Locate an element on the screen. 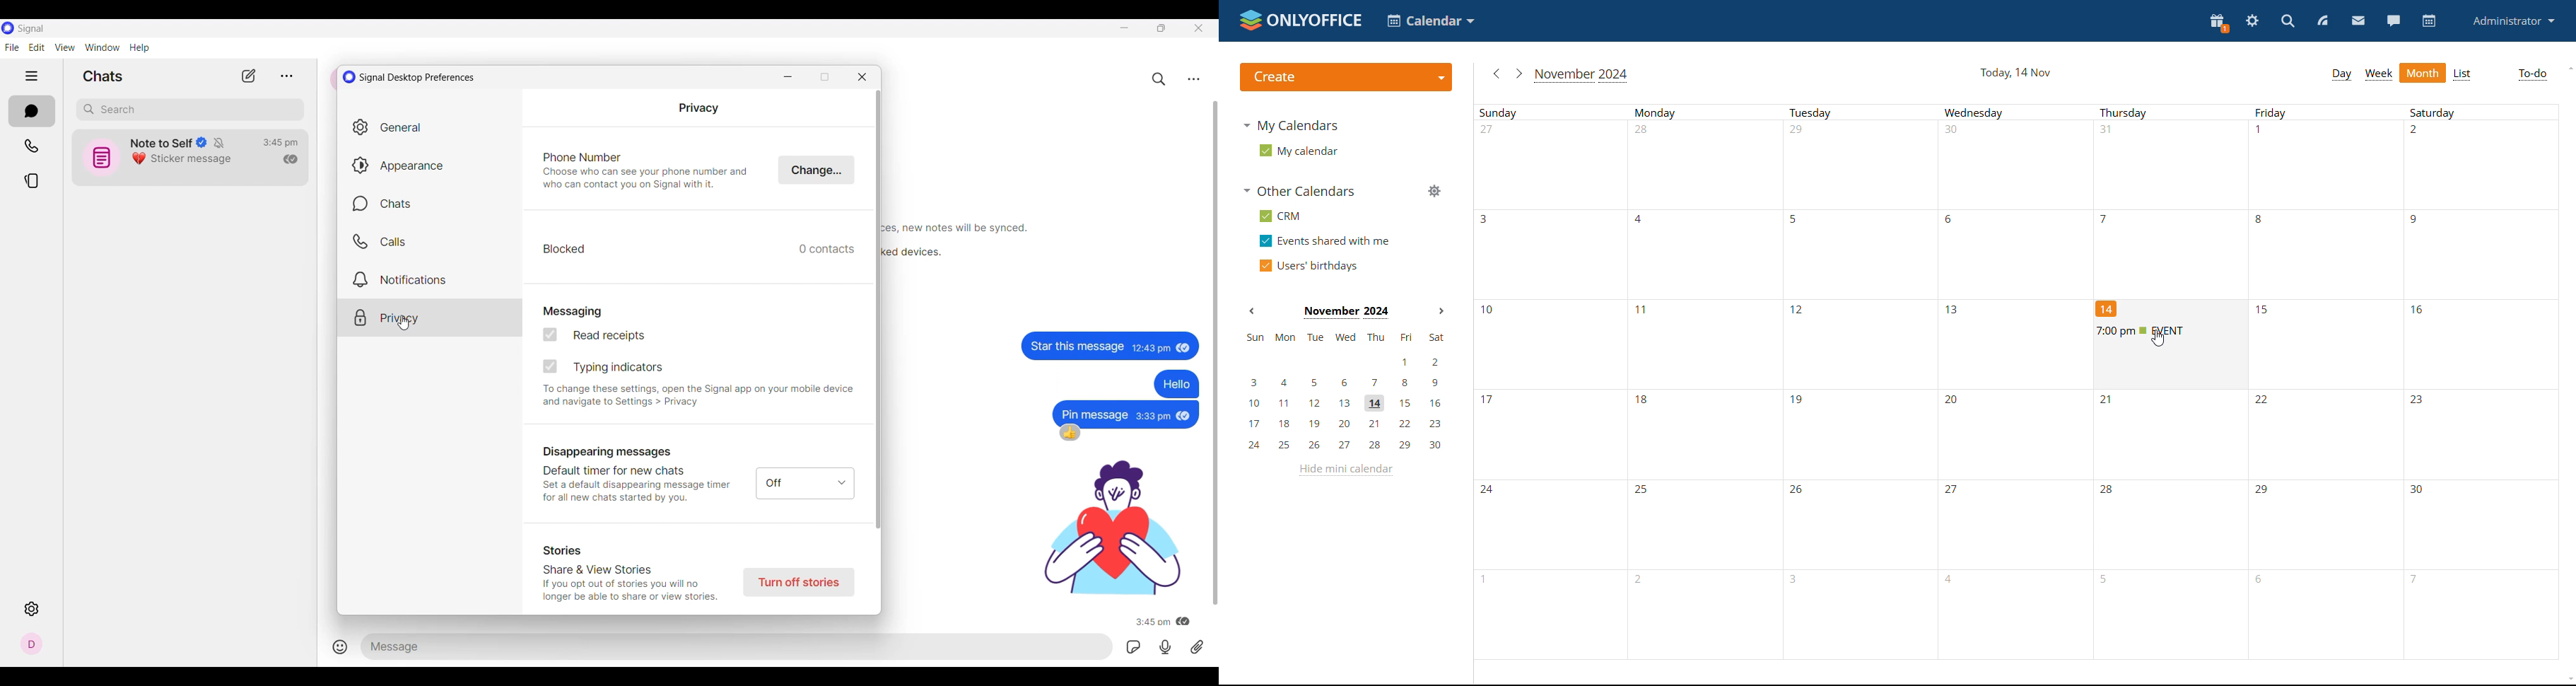 This screenshot has height=700, width=2576. Profile is located at coordinates (31, 644).